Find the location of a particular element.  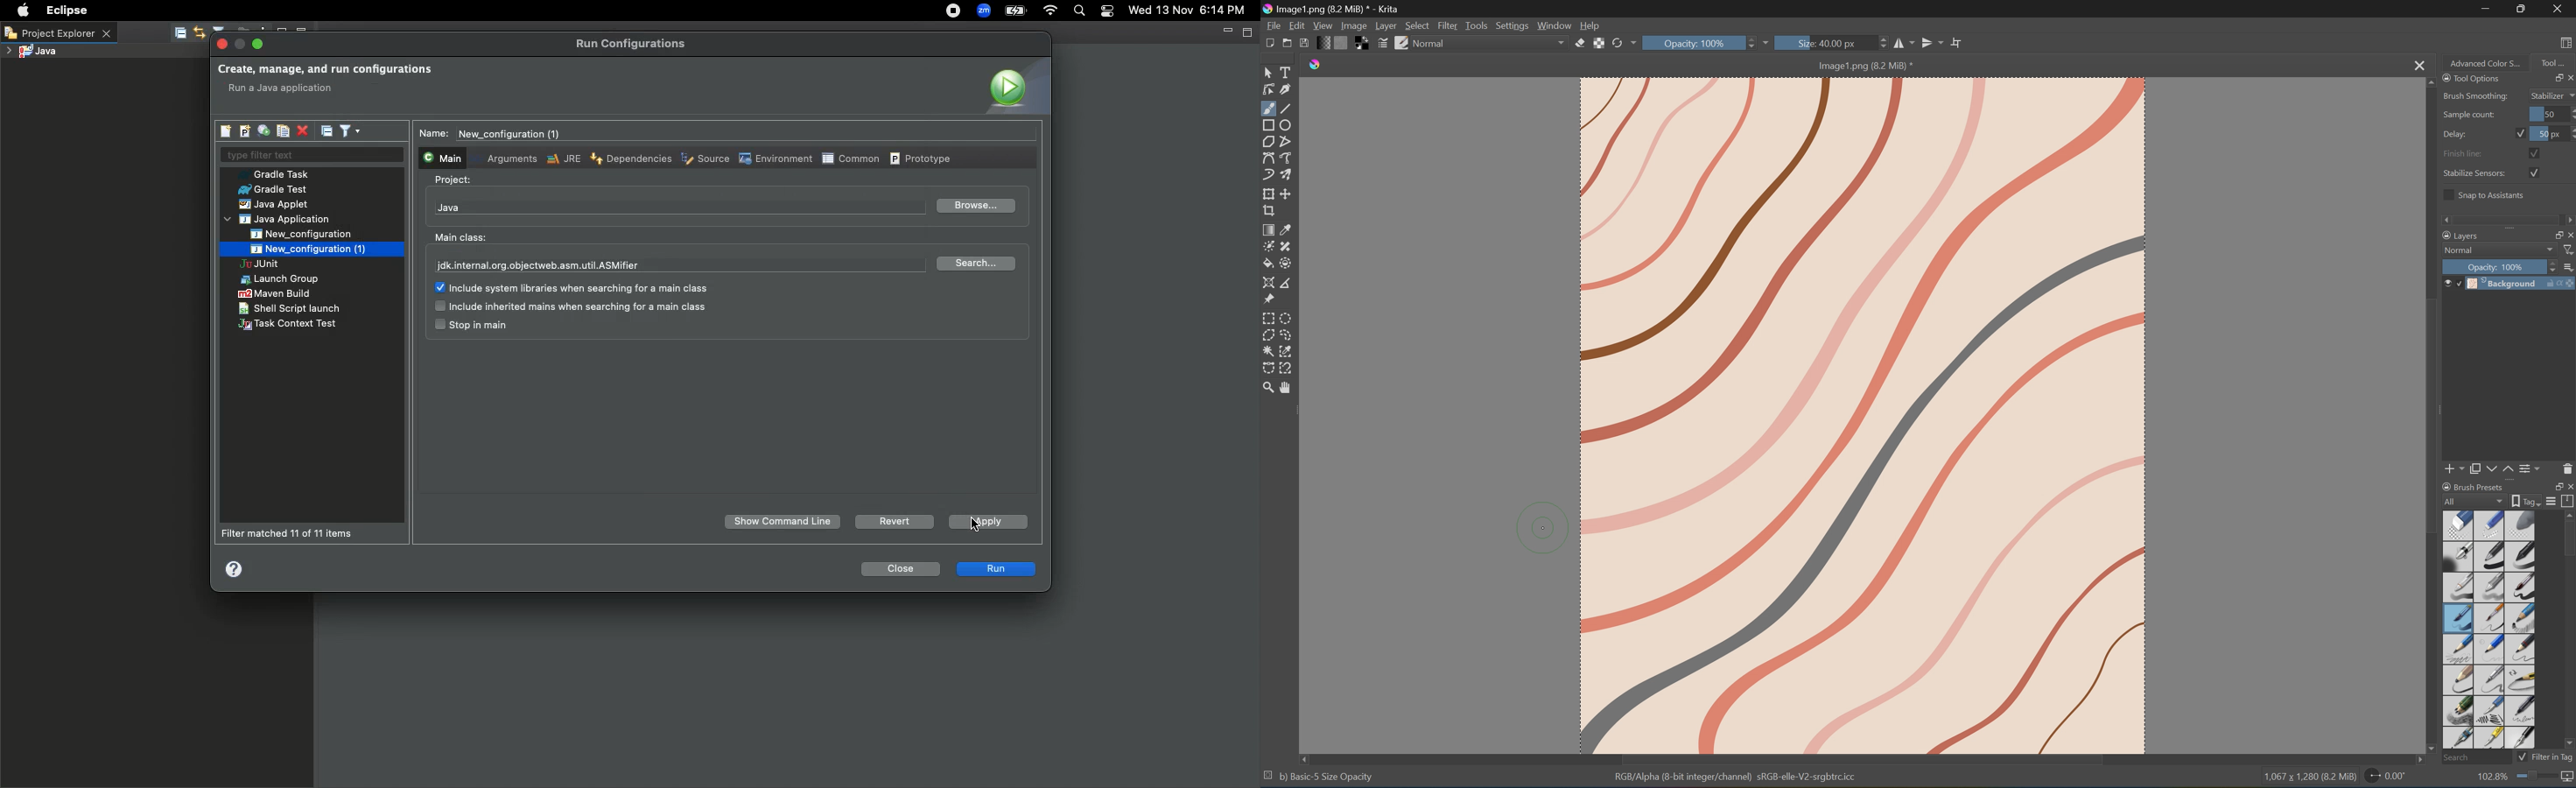

Checkbox is located at coordinates (2522, 757).